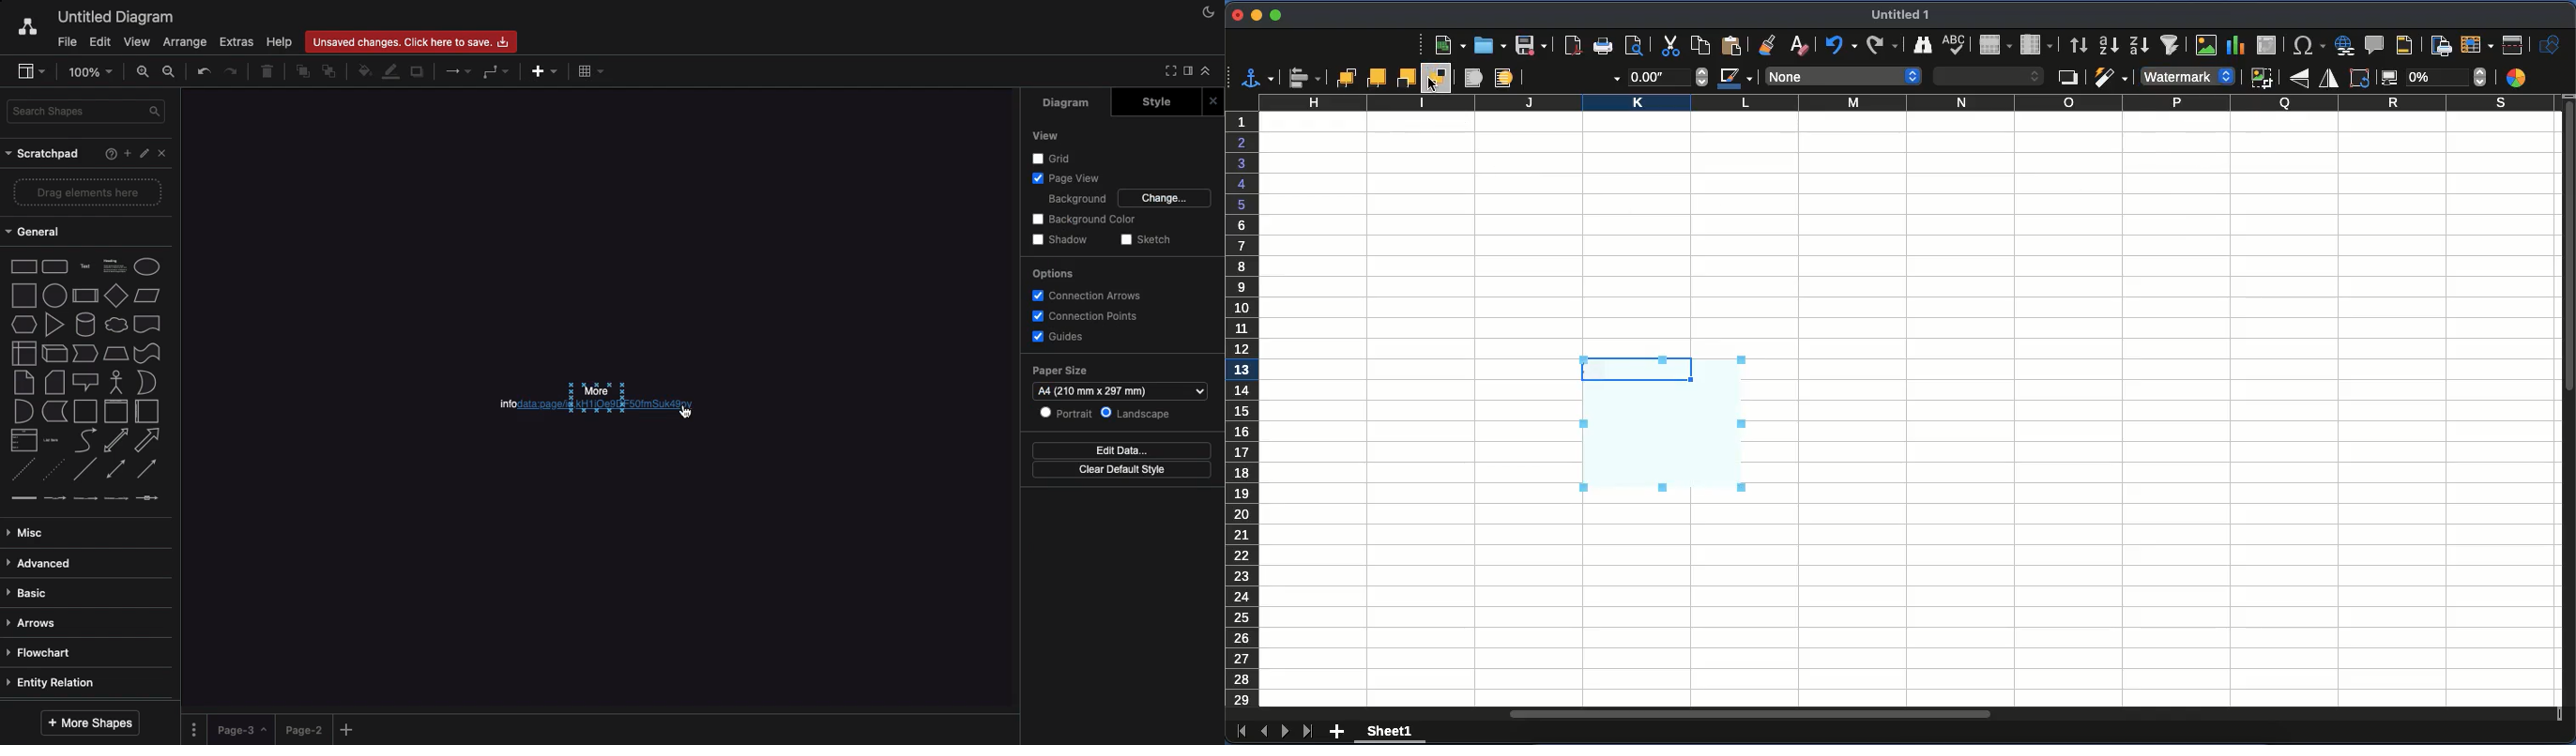 The width and height of the screenshot is (2576, 756). Describe the element at coordinates (147, 353) in the screenshot. I see `tape` at that location.